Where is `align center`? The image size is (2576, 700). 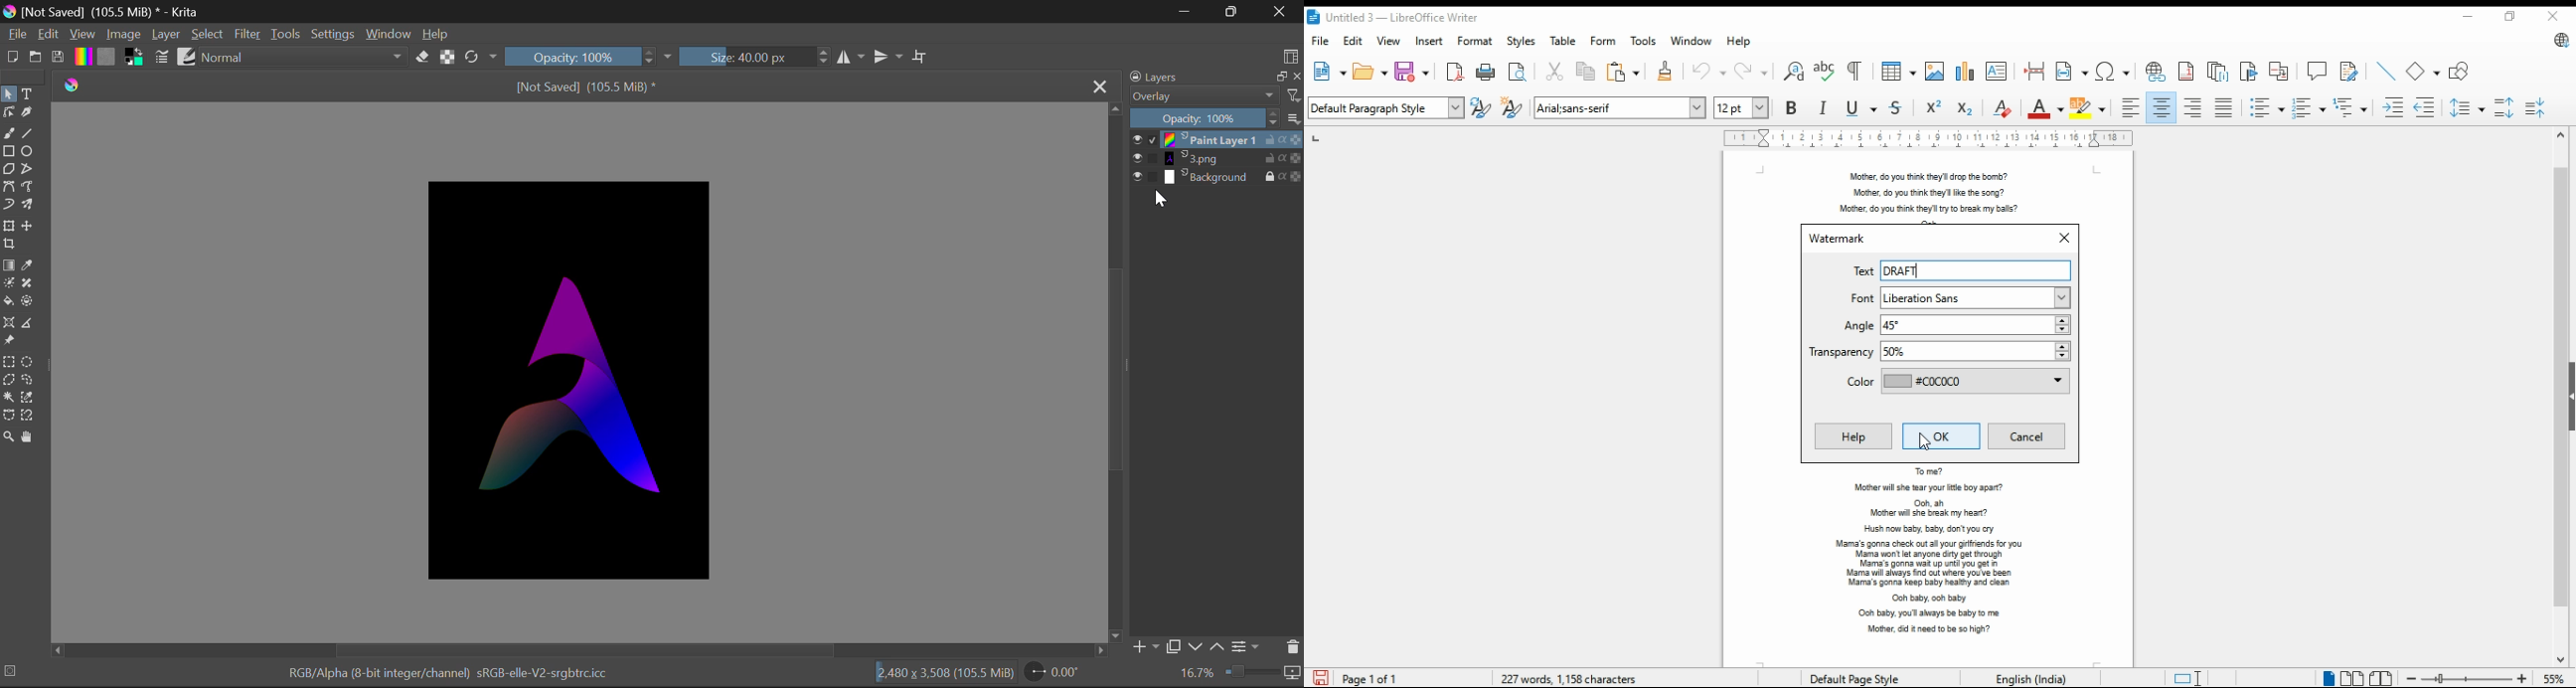
align center is located at coordinates (2161, 107).